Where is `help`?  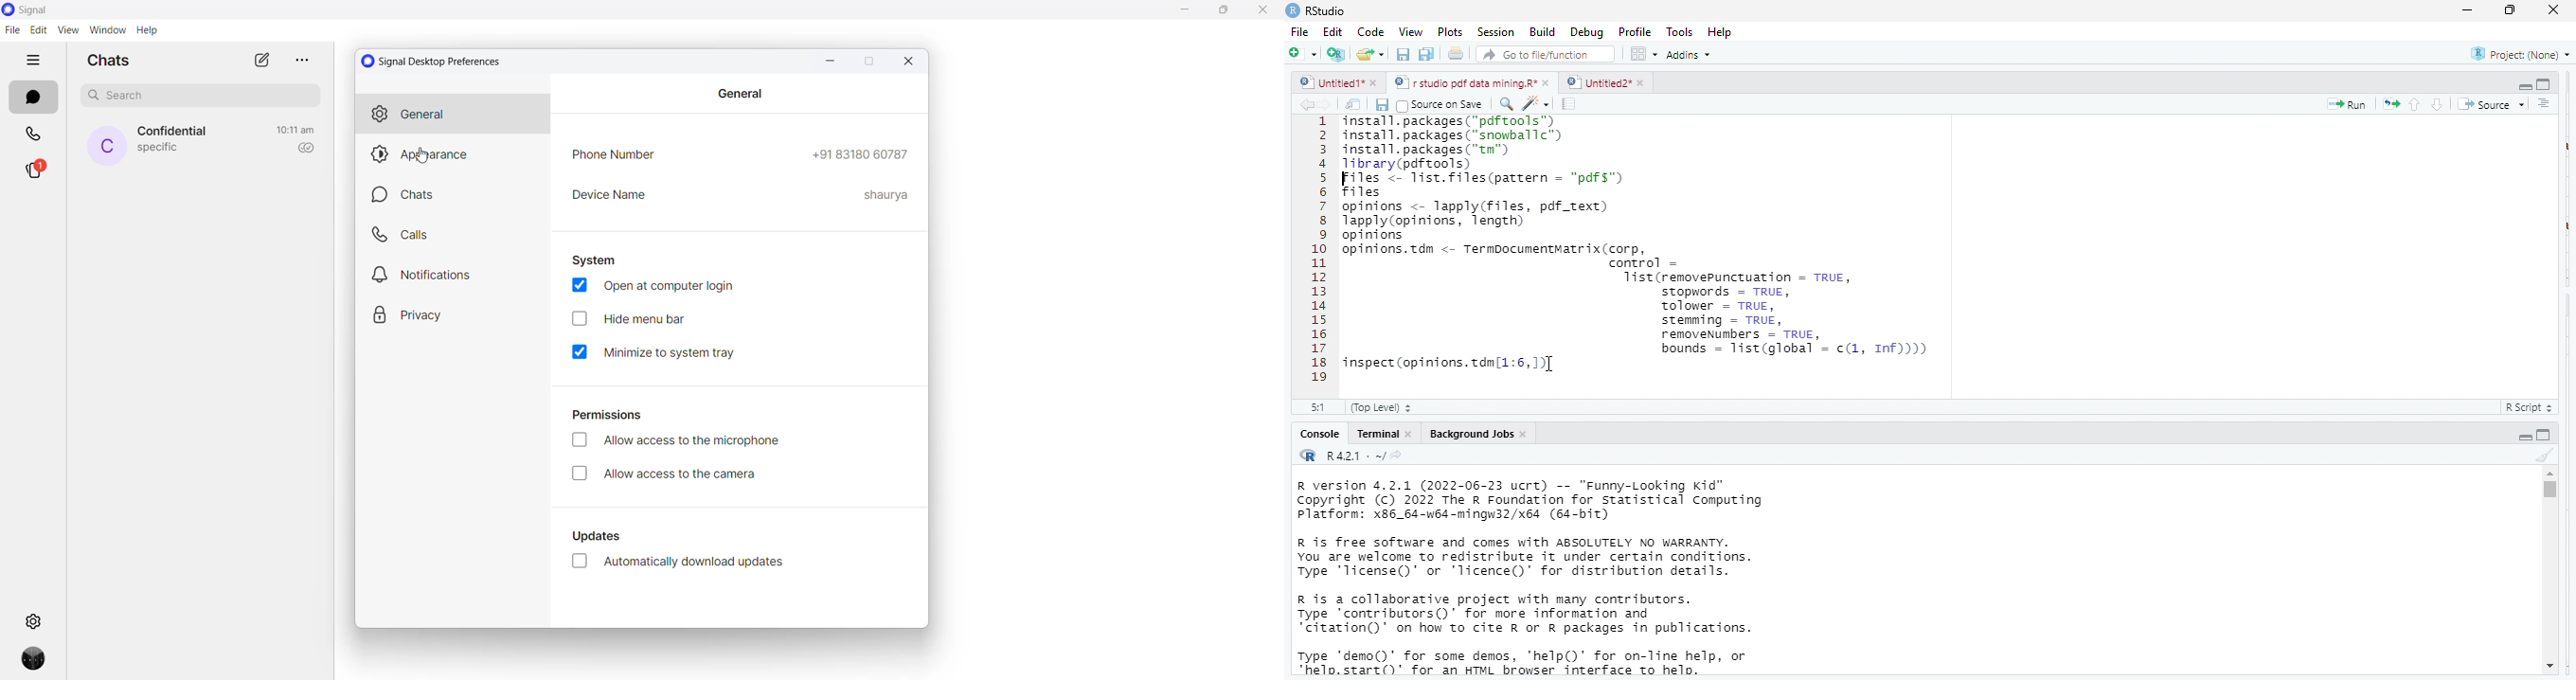
help is located at coordinates (1726, 31).